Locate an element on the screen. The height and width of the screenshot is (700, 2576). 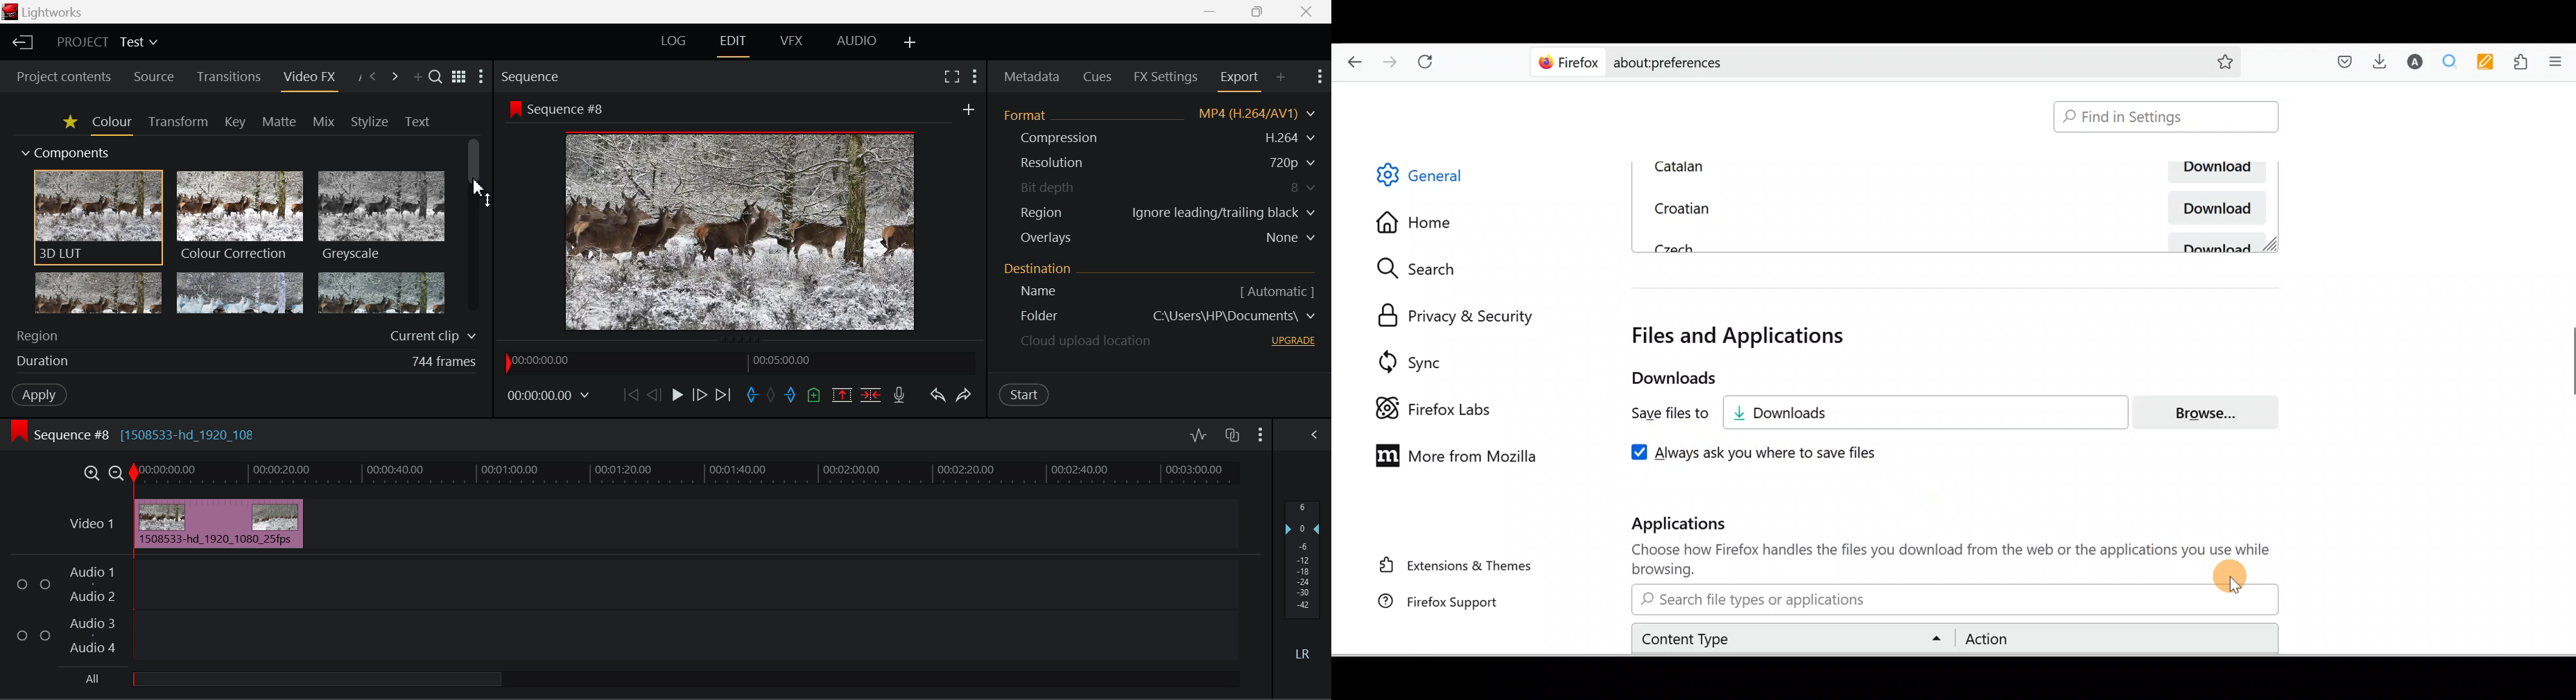
Toggle between title and list view is located at coordinates (460, 78).